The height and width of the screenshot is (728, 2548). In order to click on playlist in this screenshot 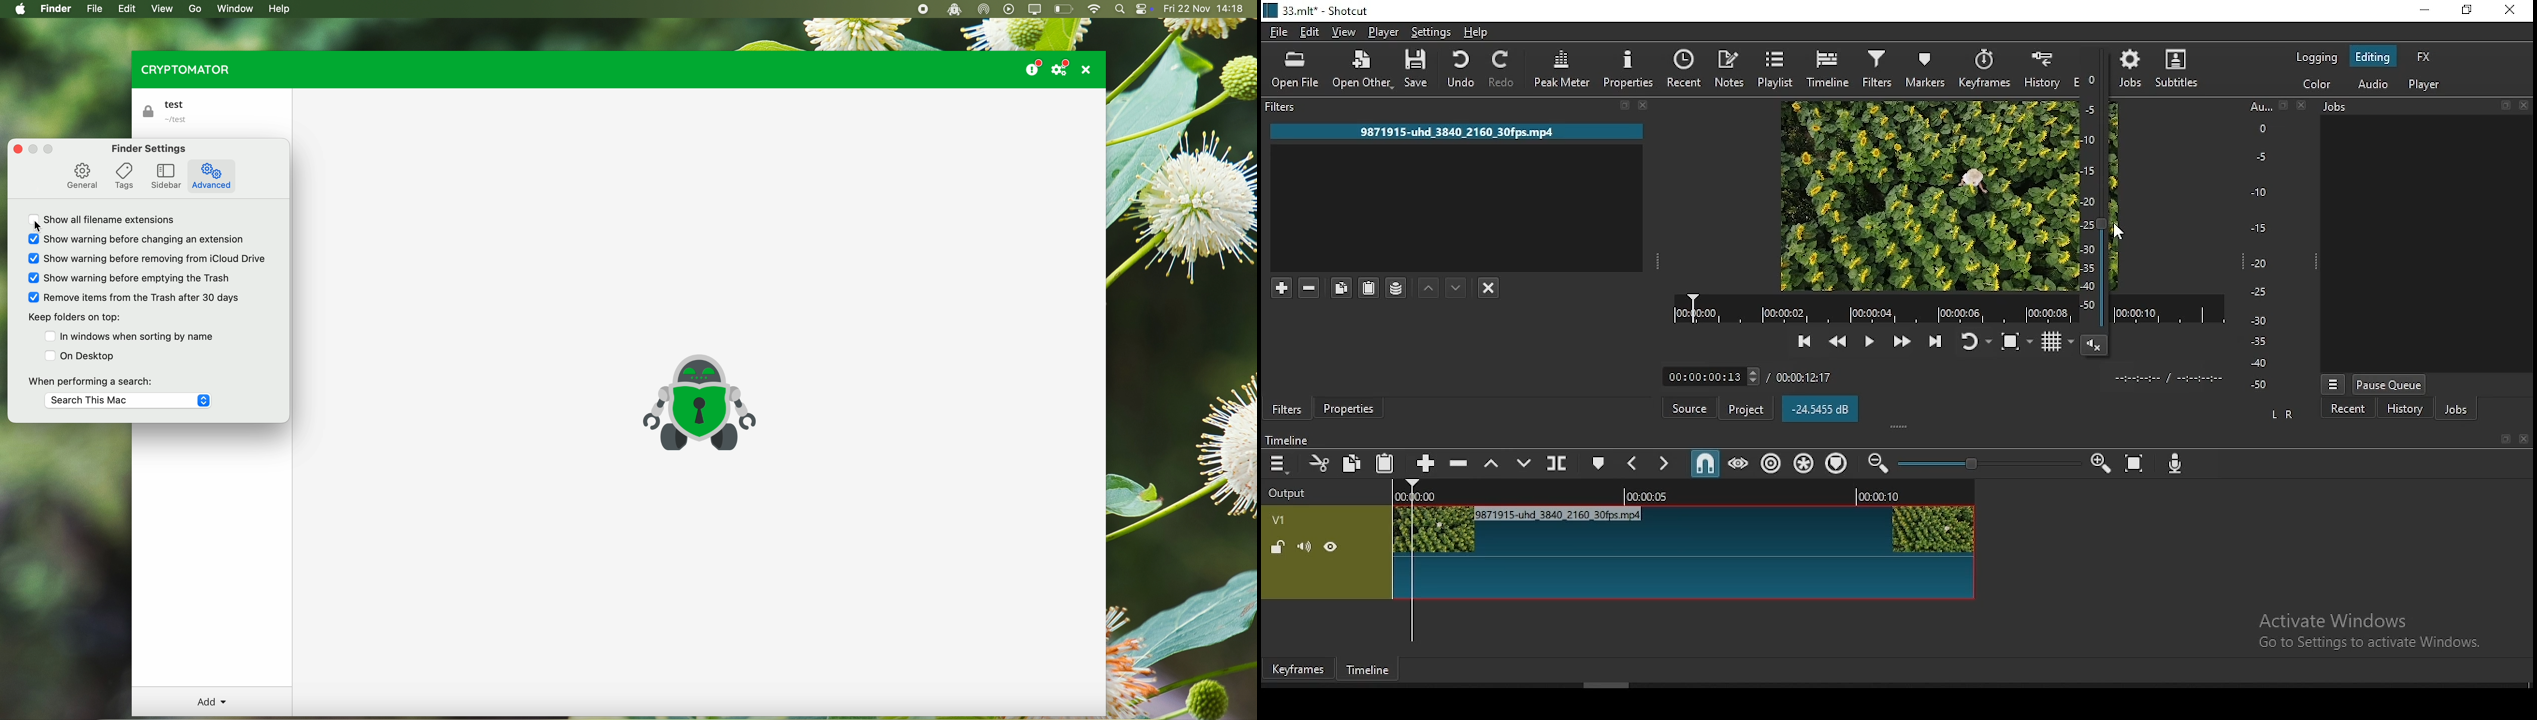, I will do `click(1776, 68)`.